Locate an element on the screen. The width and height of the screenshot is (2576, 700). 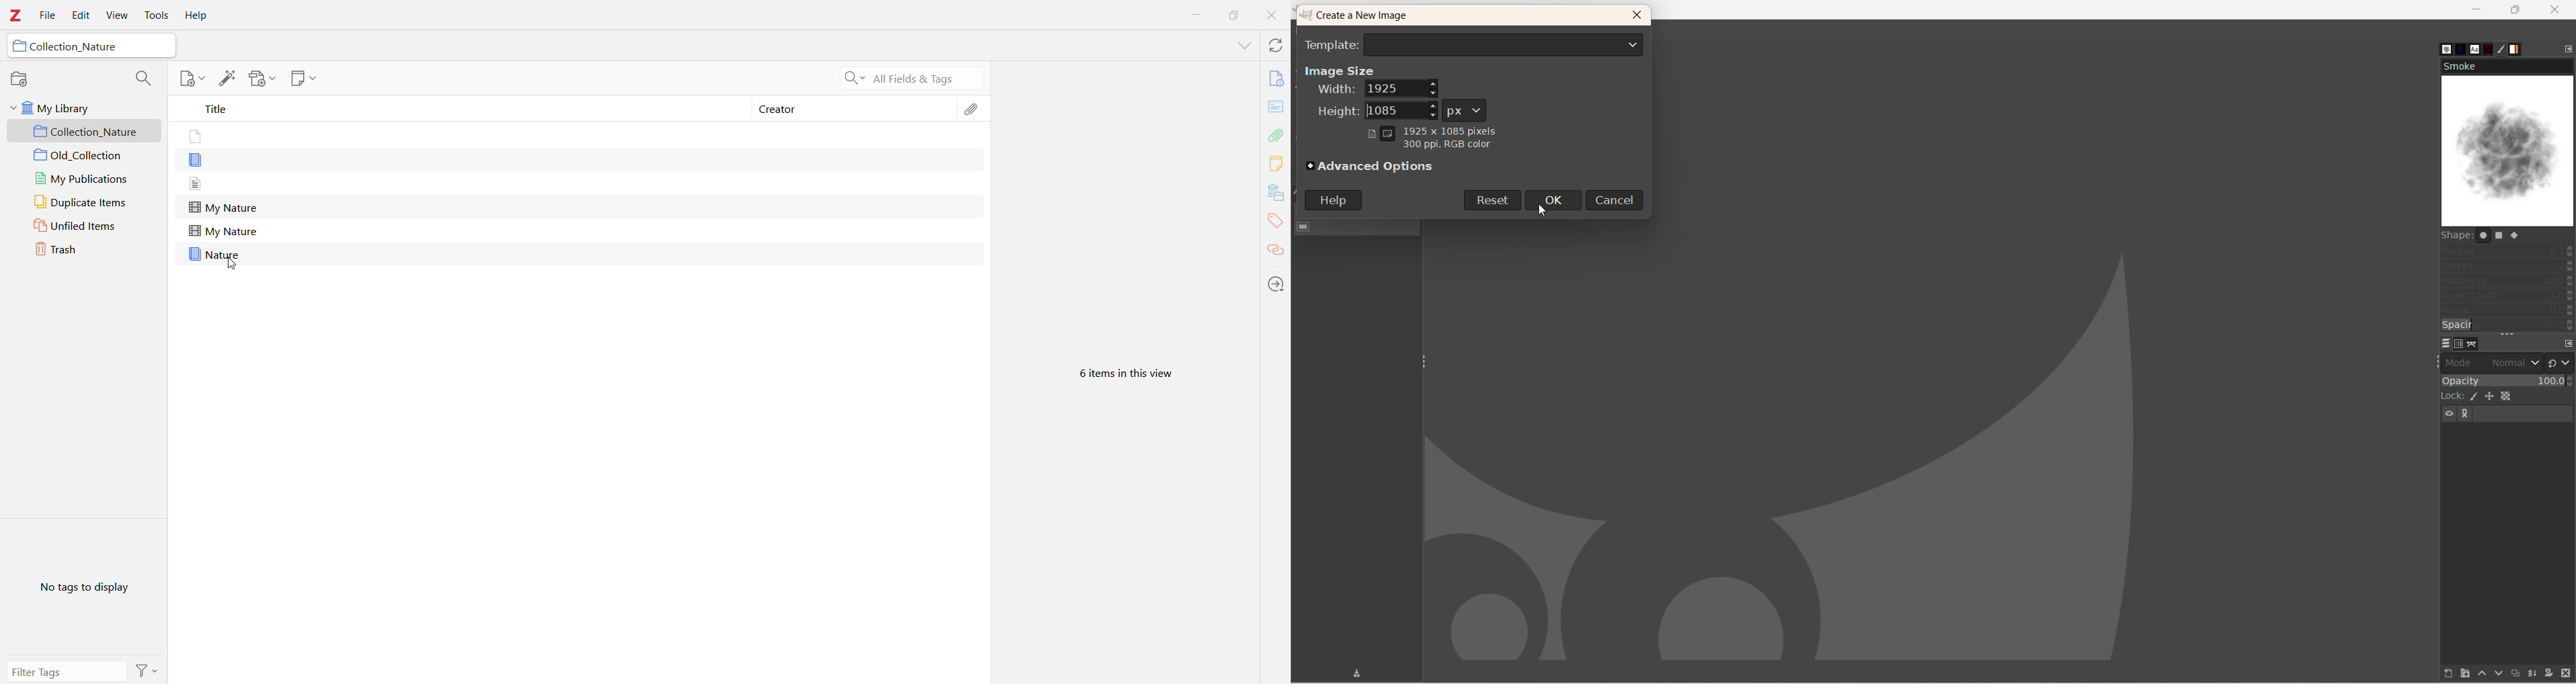
Creator is located at coordinates (855, 108).